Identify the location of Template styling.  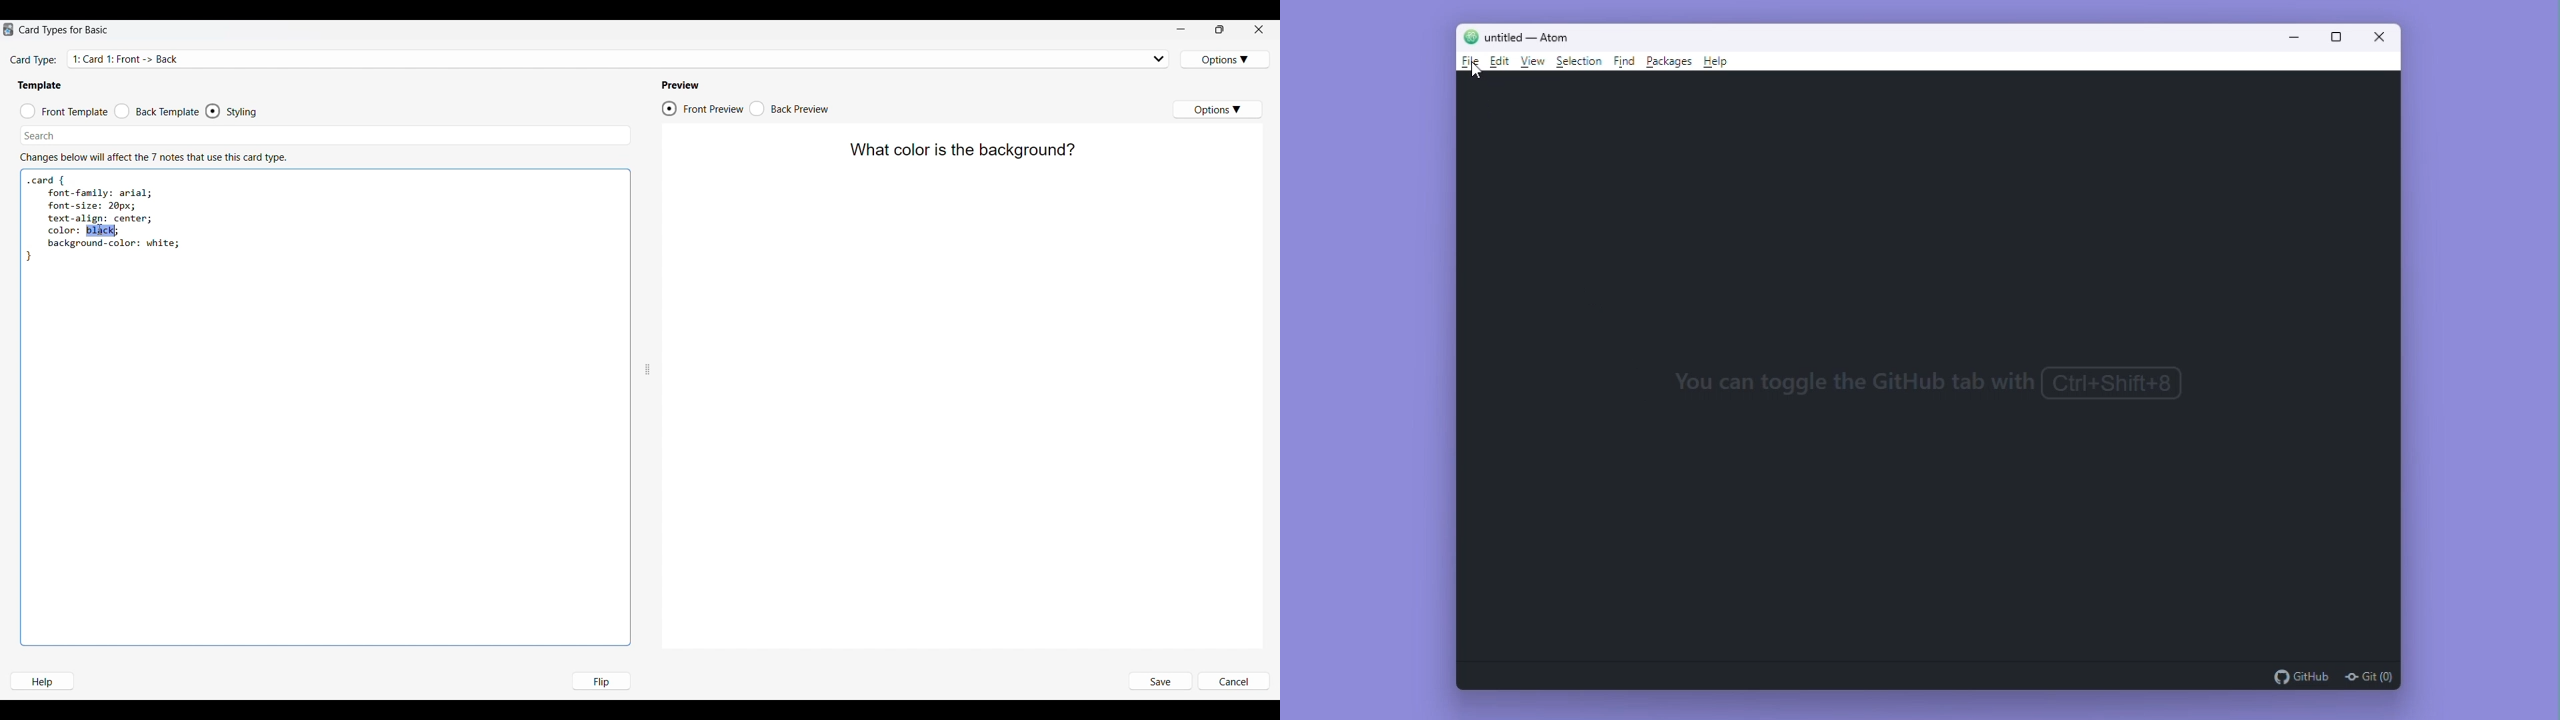
(244, 112).